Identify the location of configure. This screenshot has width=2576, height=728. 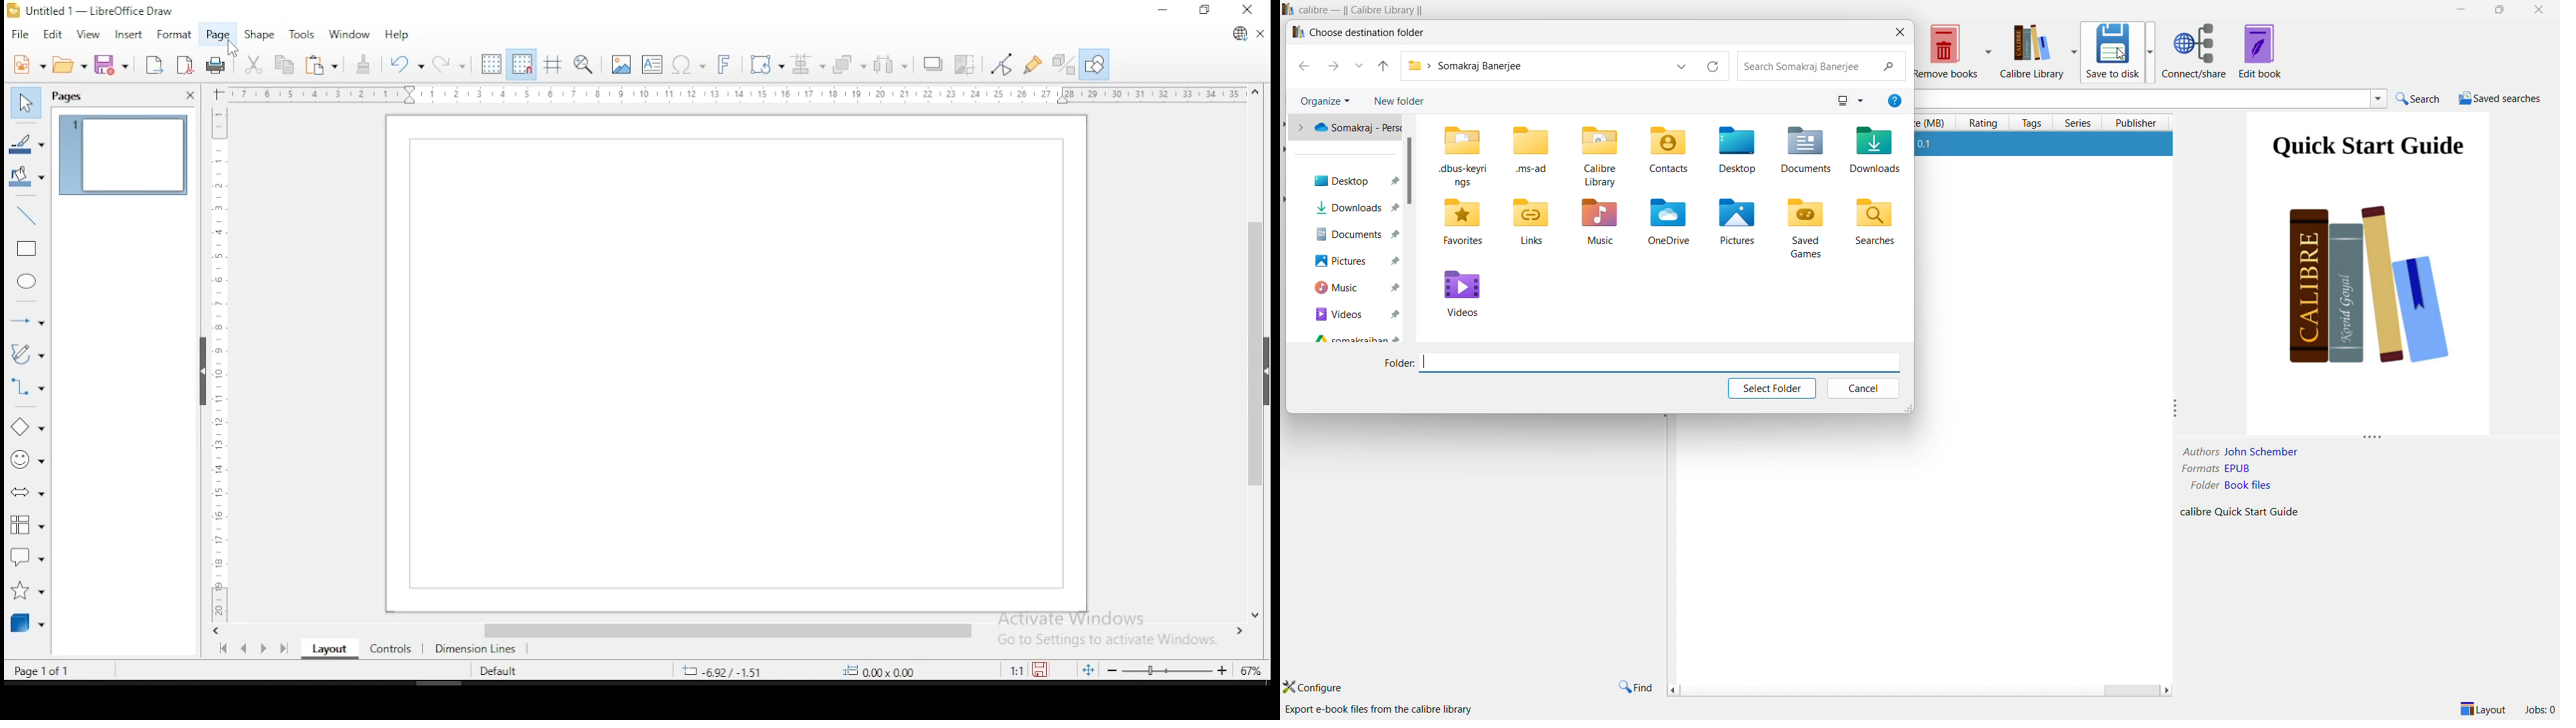
(1318, 685).